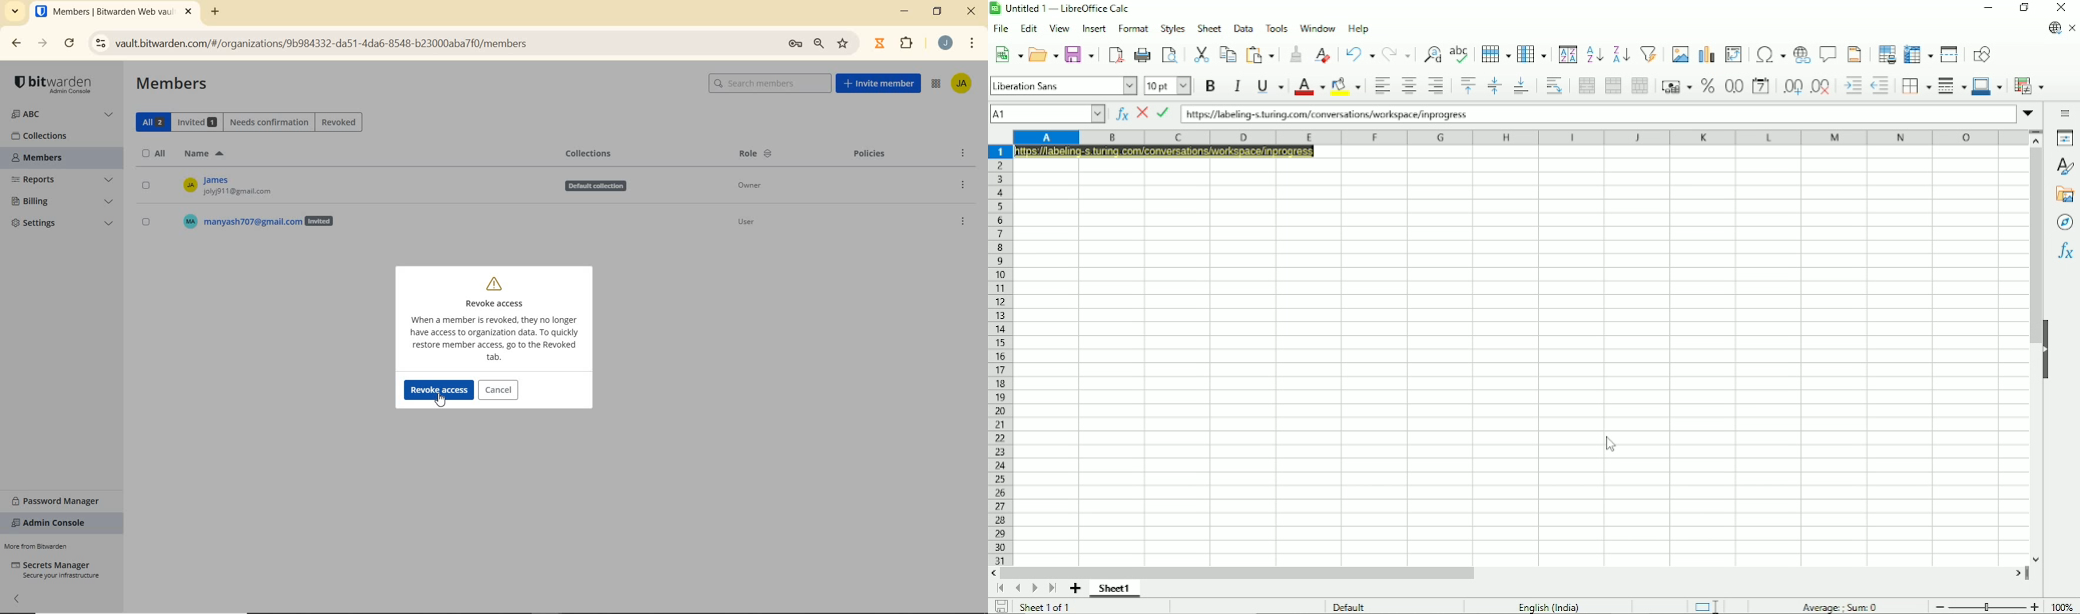 This screenshot has height=616, width=2100. What do you see at coordinates (1985, 605) in the screenshot?
I see `Zoom out/in` at bounding box center [1985, 605].